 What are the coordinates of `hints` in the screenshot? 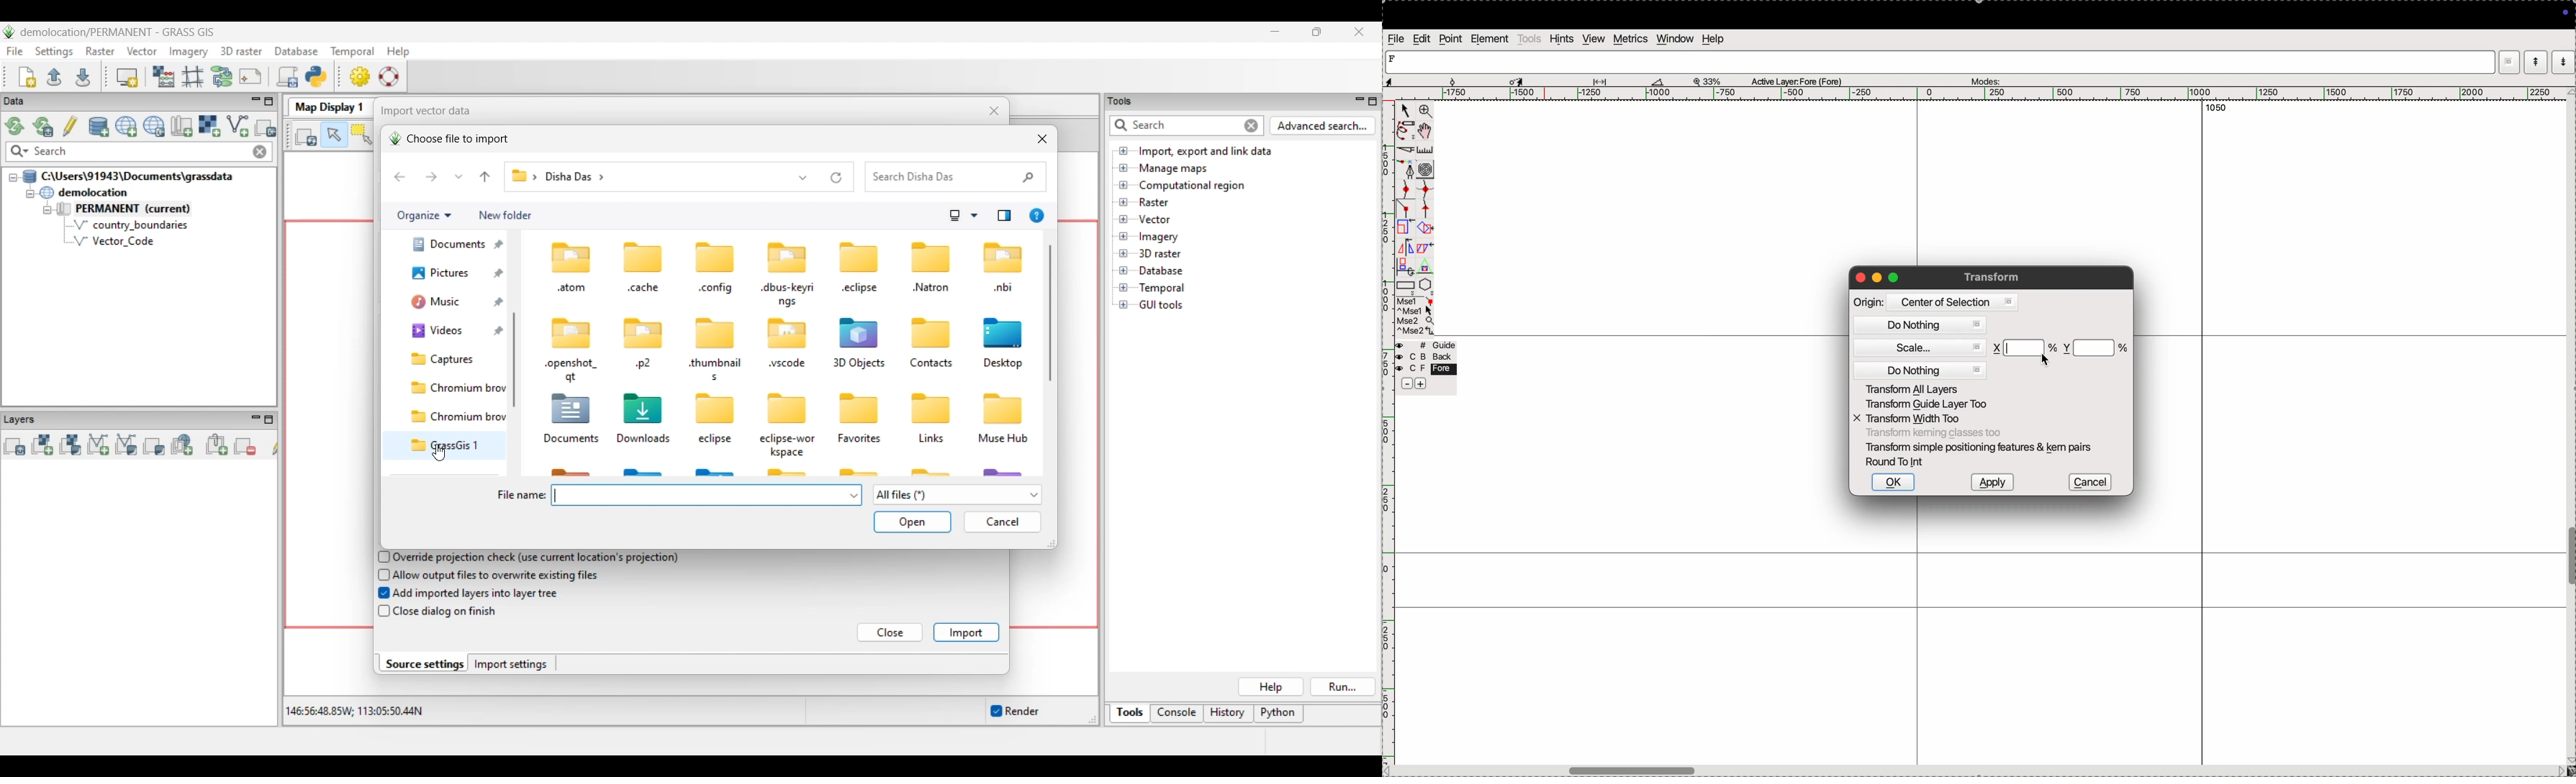 It's located at (1562, 39).